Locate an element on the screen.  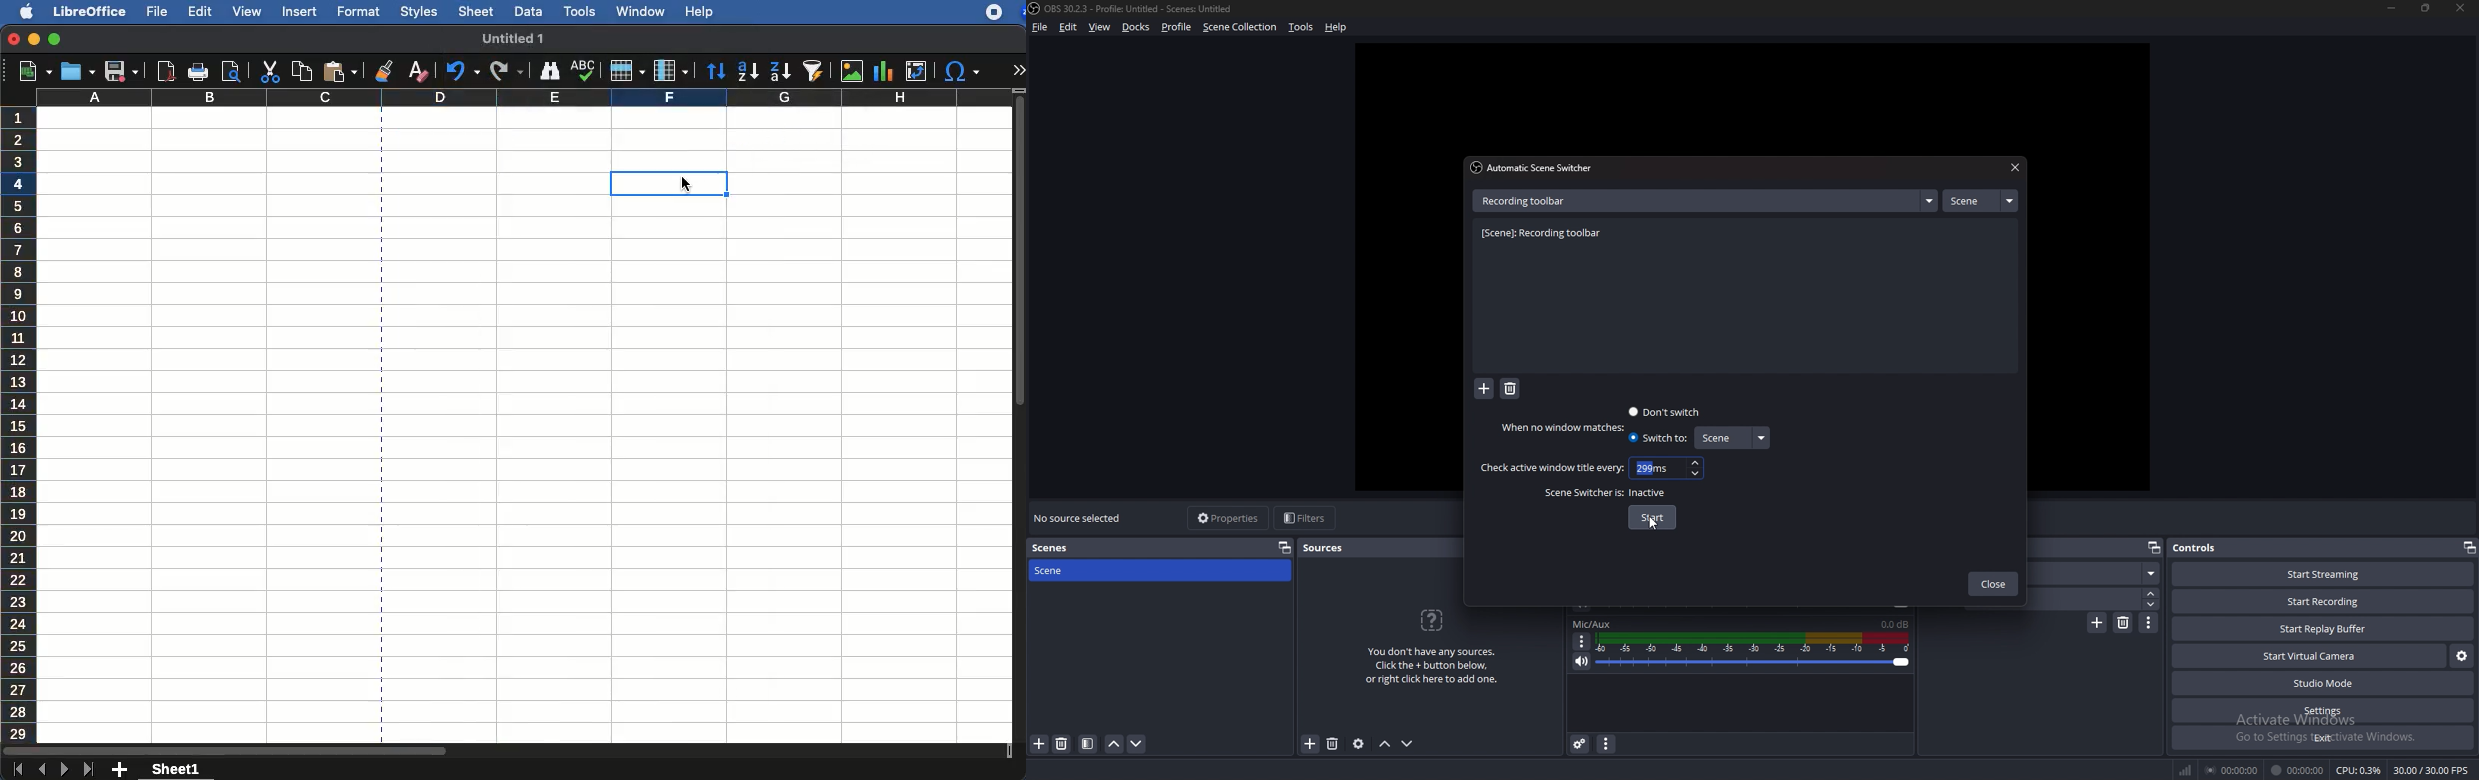
paste is located at coordinates (339, 72).